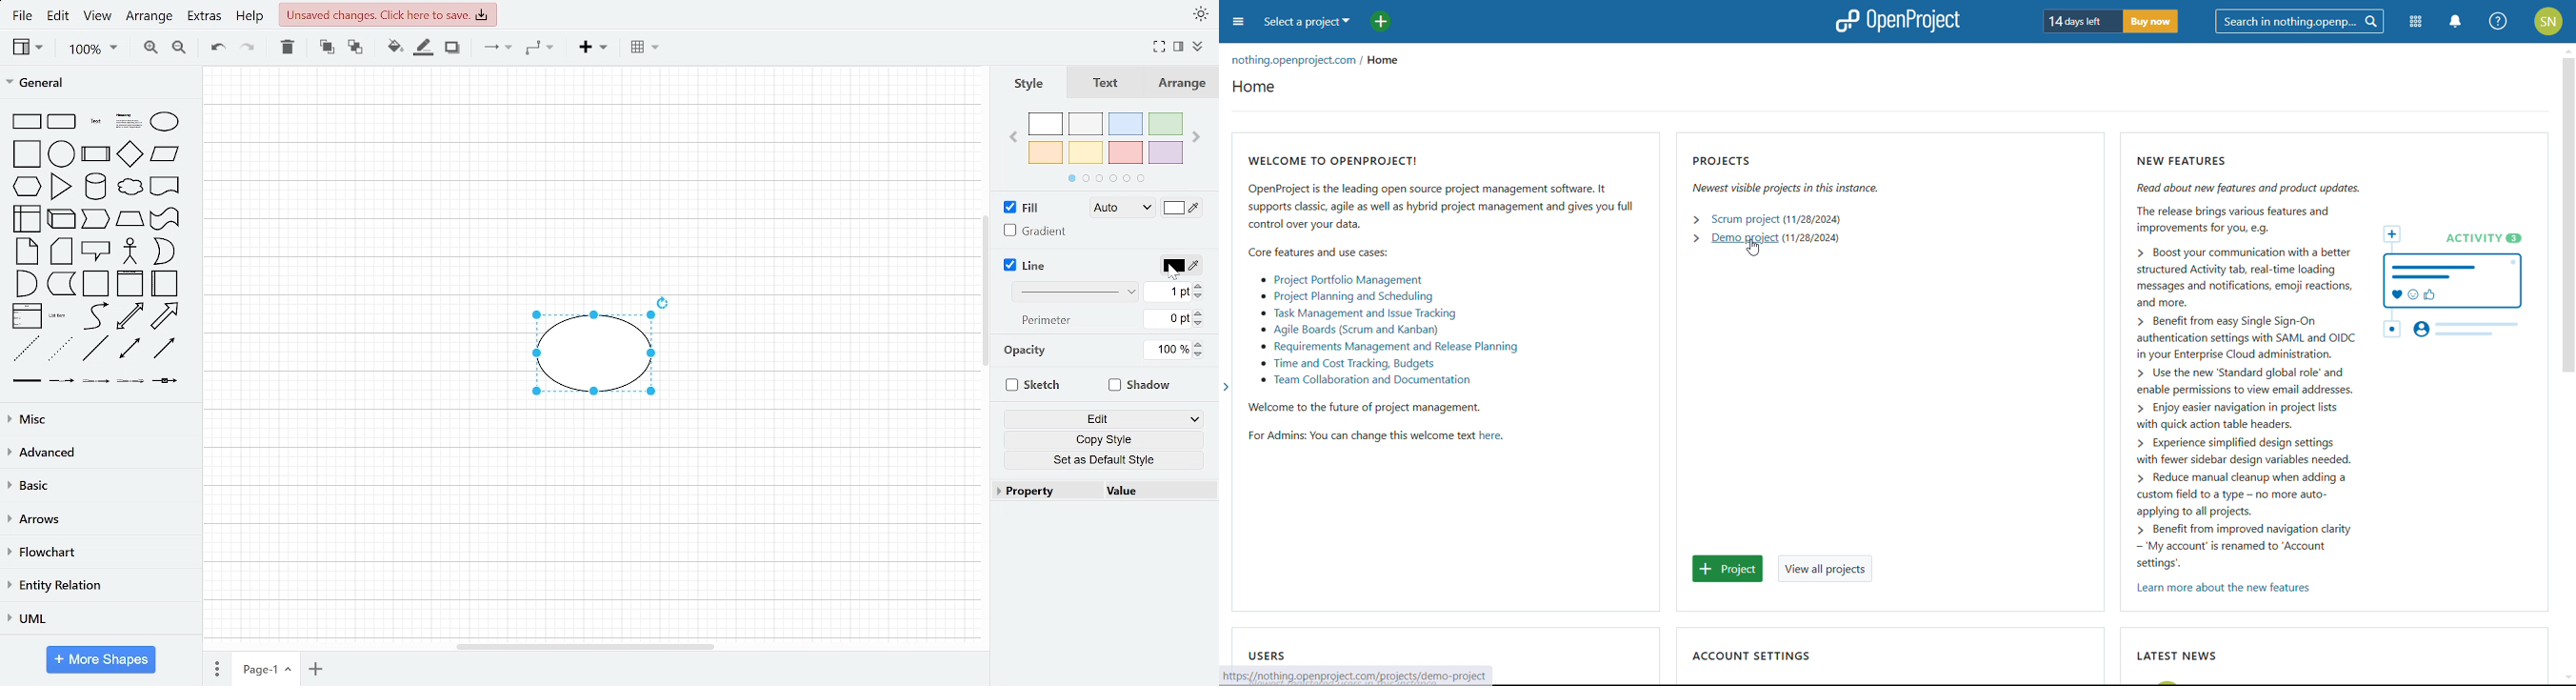  I want to click on ash, so click(1085, 124).